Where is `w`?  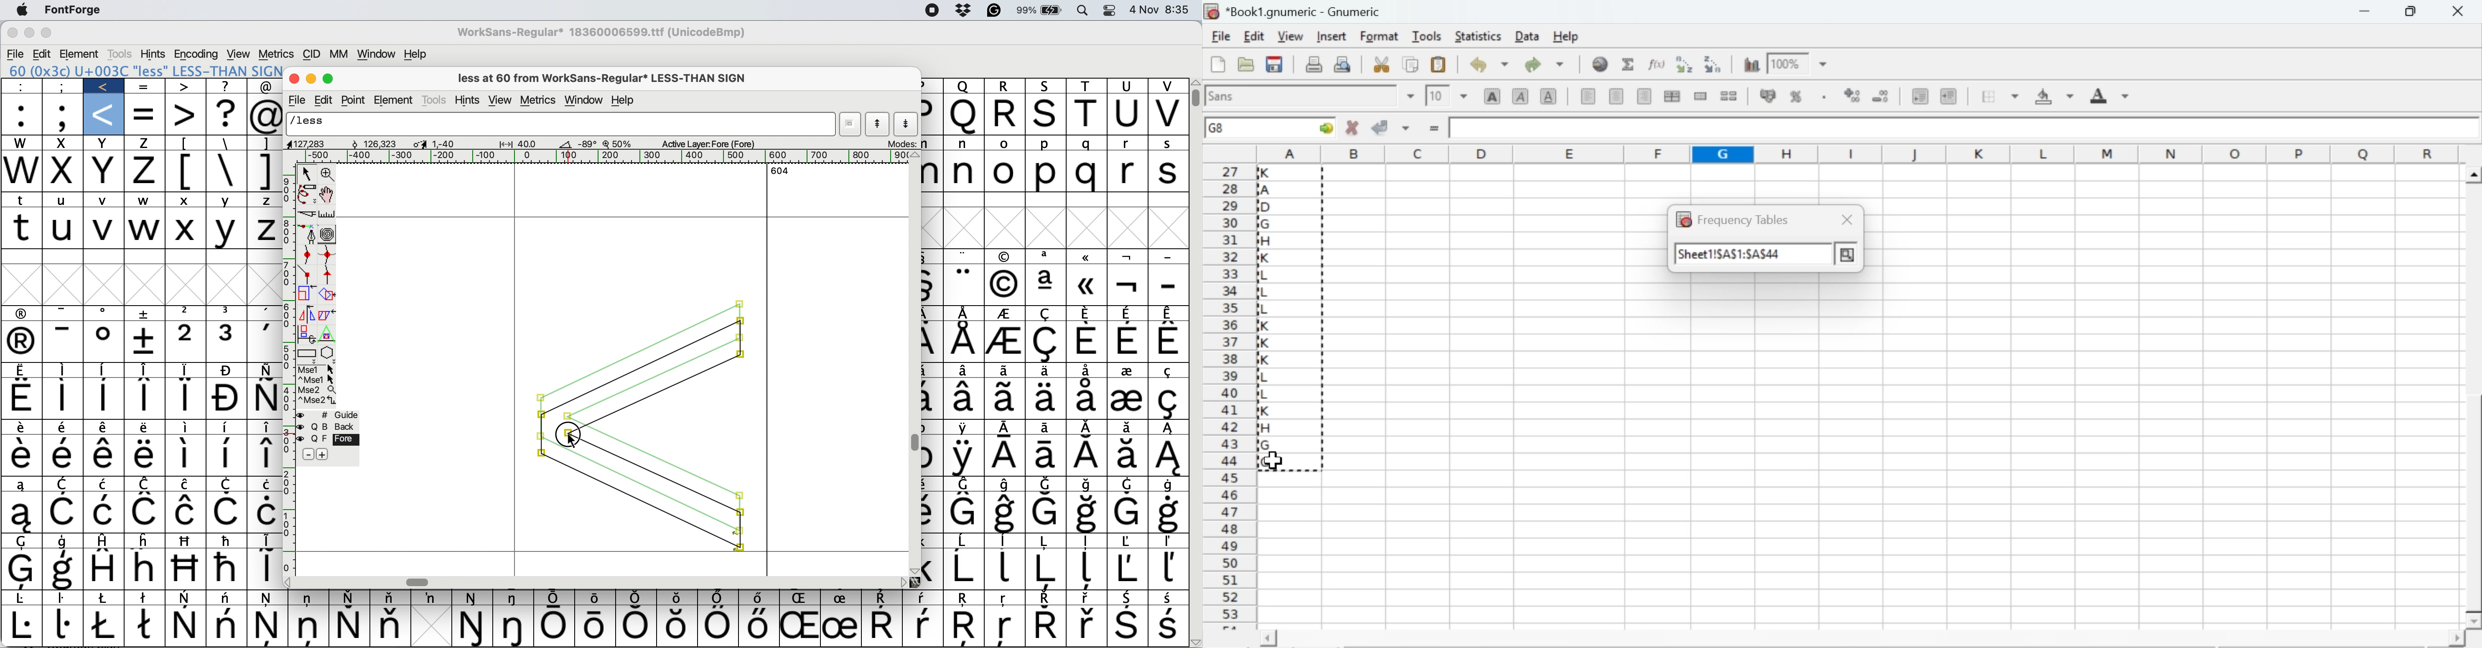
w is located at coordinates (21, 143).